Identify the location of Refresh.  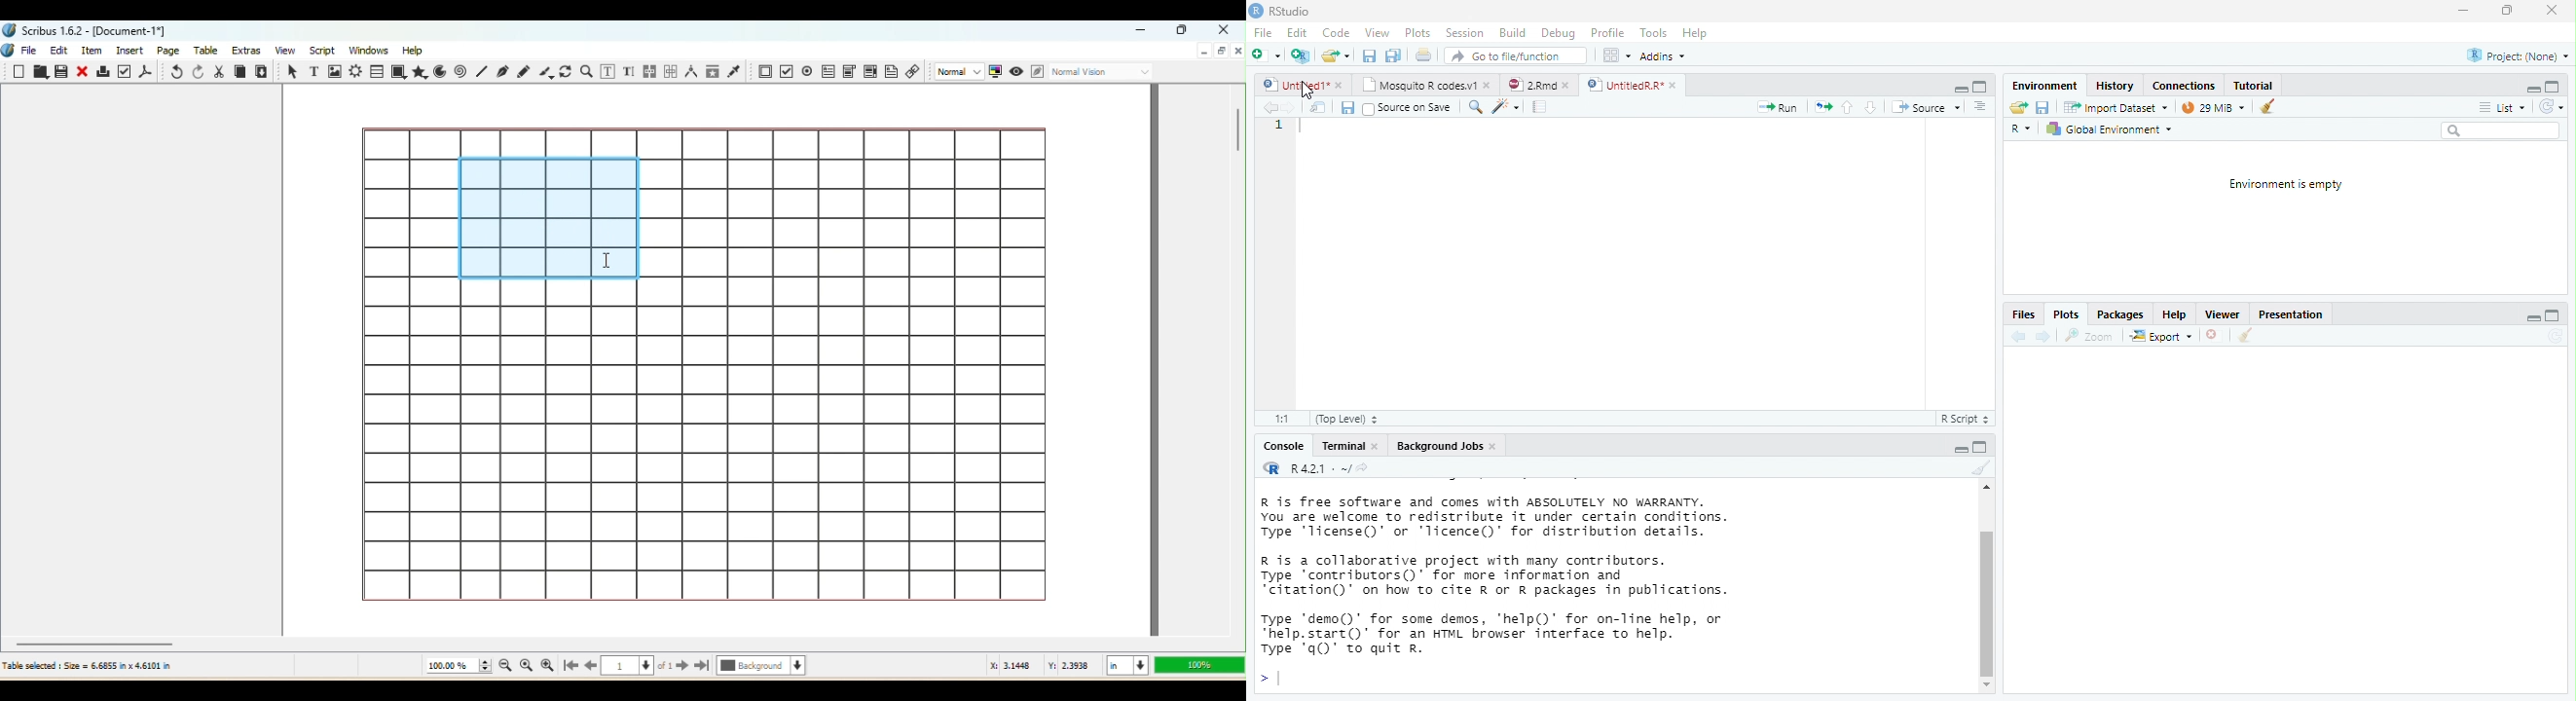
(2552, 107).